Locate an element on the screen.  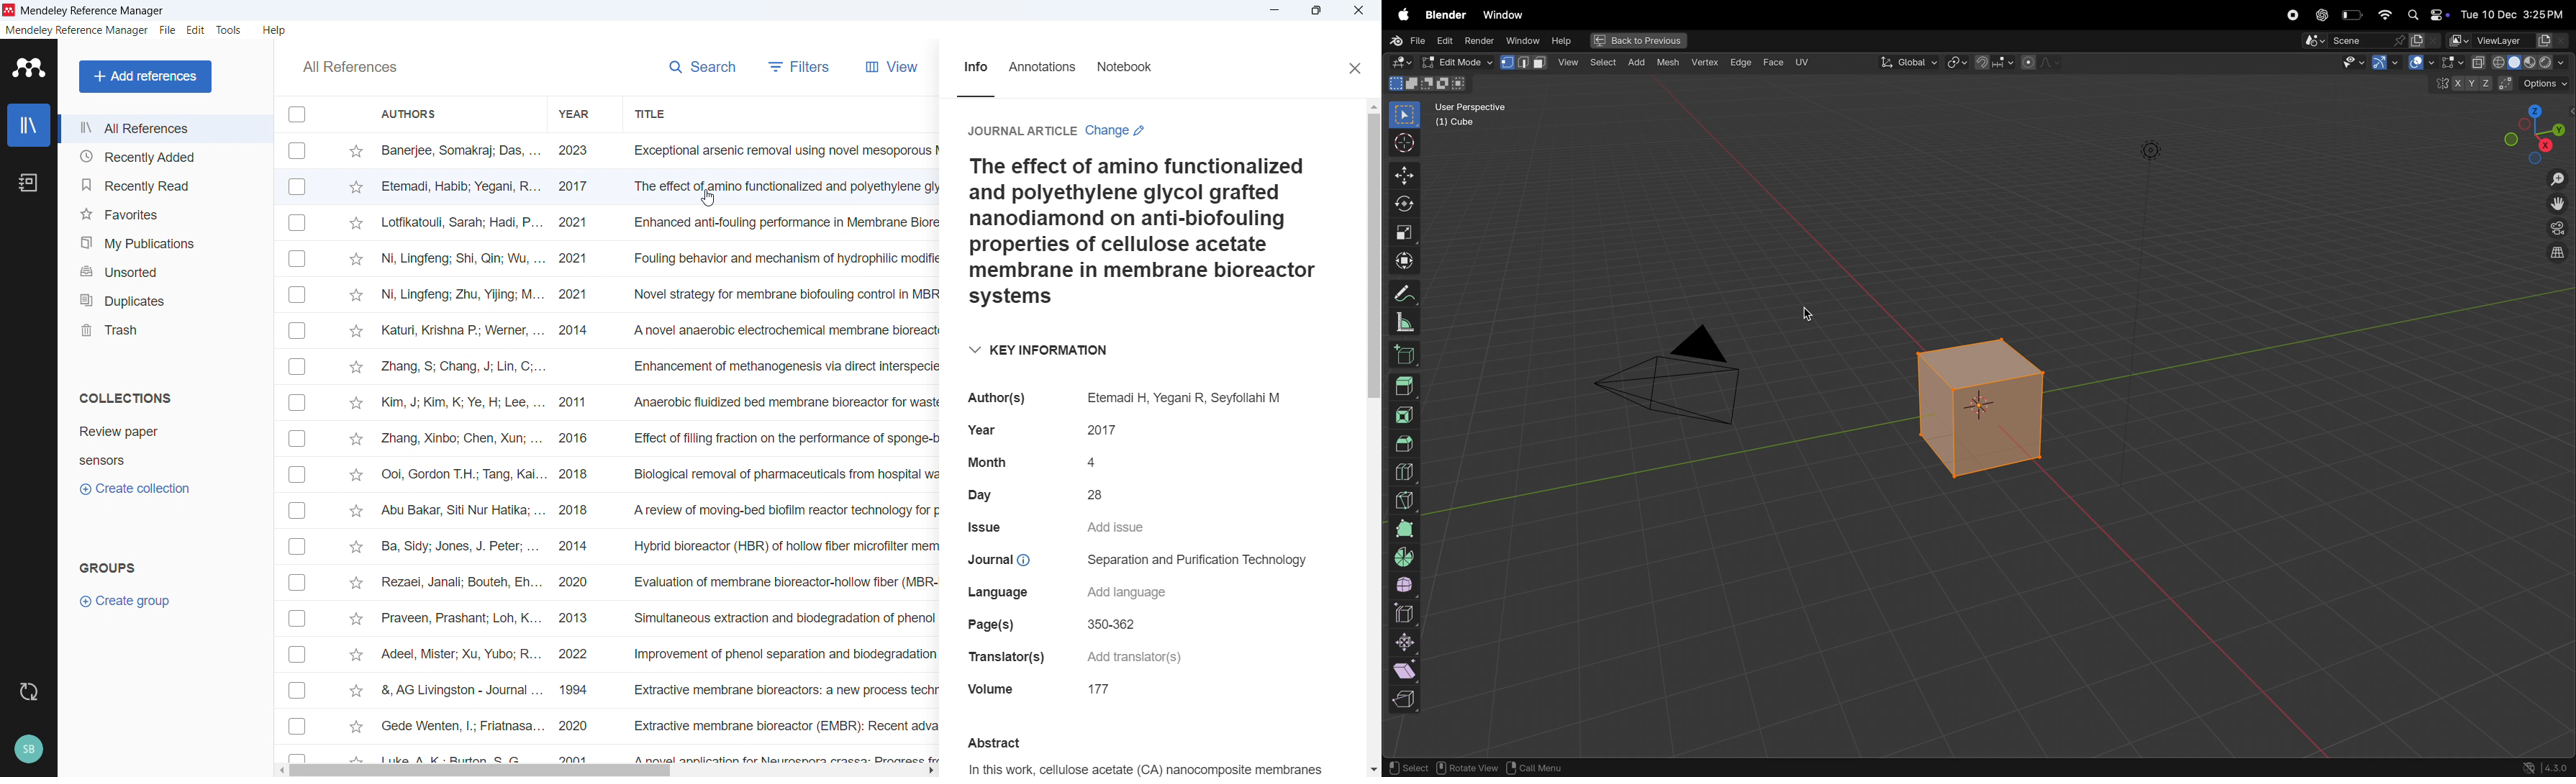
scale is located at coordinates (1401, 234).